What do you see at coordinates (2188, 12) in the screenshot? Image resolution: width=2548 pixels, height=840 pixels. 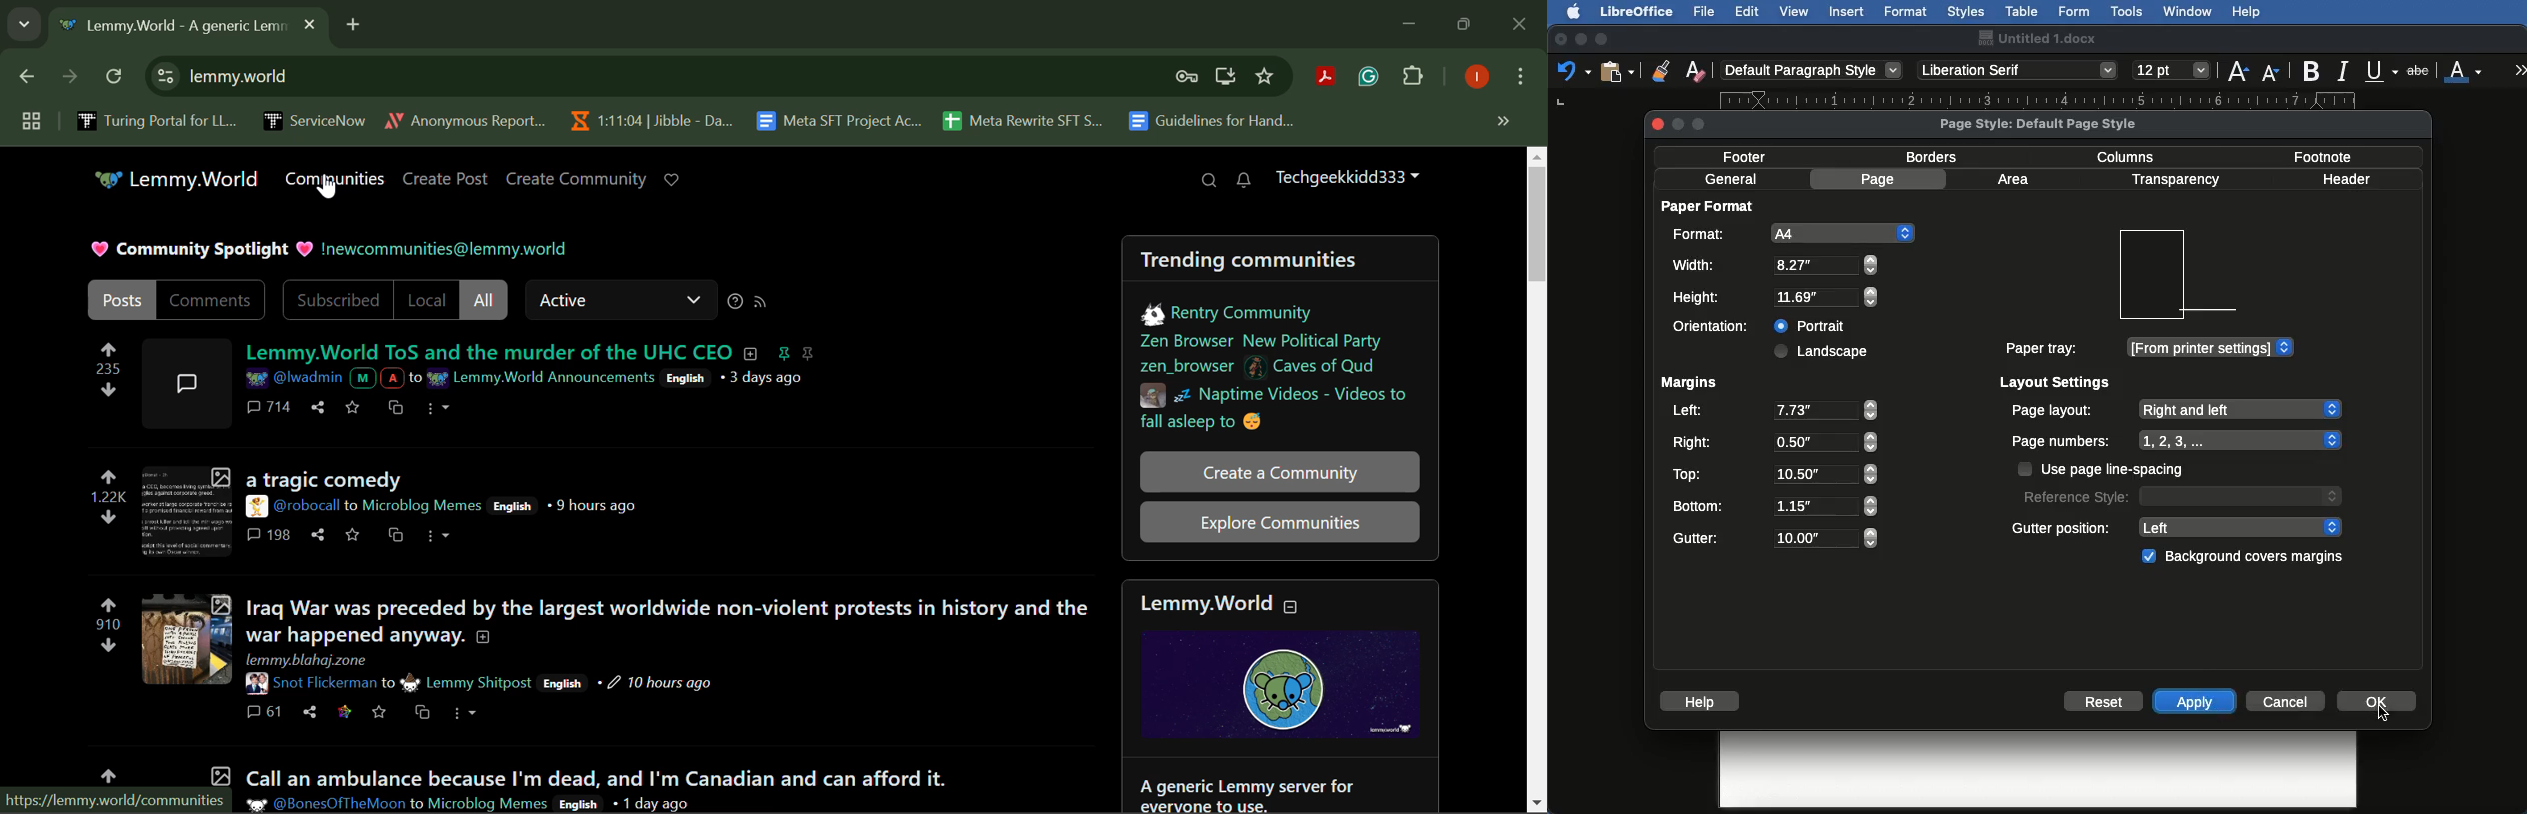 I see `Window` at bounding box center [2188, 12].